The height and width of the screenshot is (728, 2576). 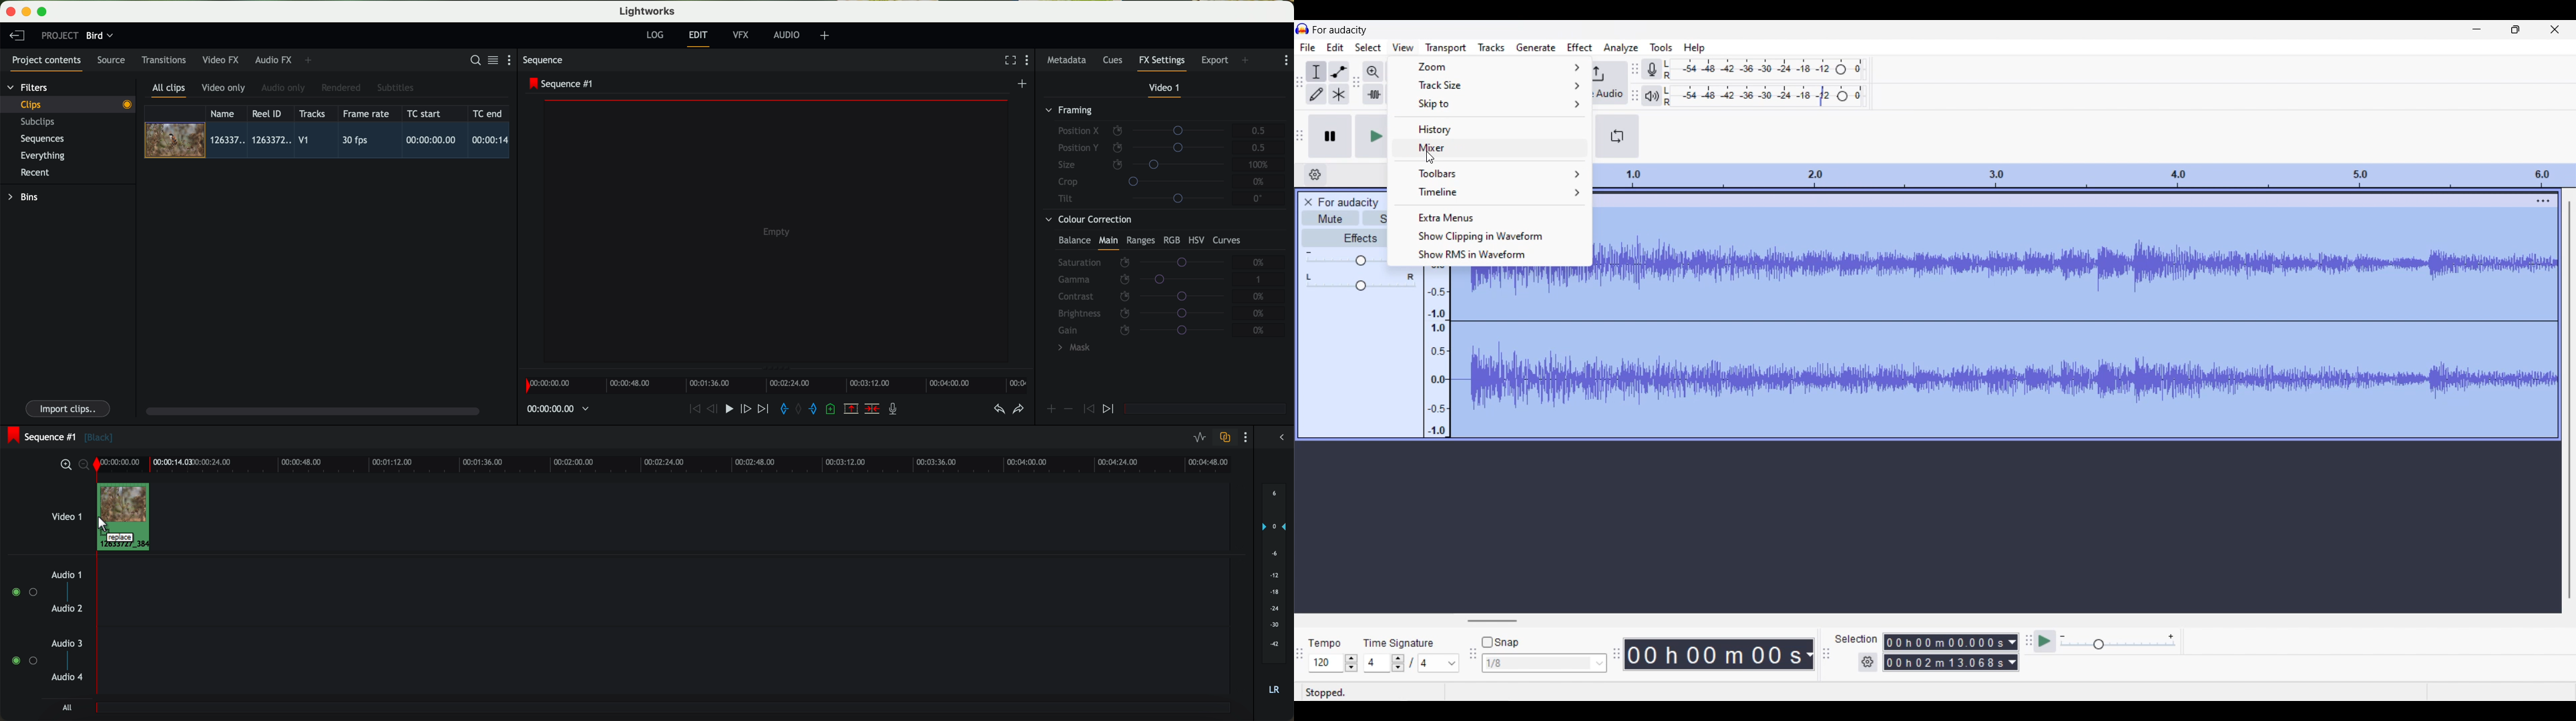 I want to click on Play at speed/Play at speed once, so click(x=2044, y=642).